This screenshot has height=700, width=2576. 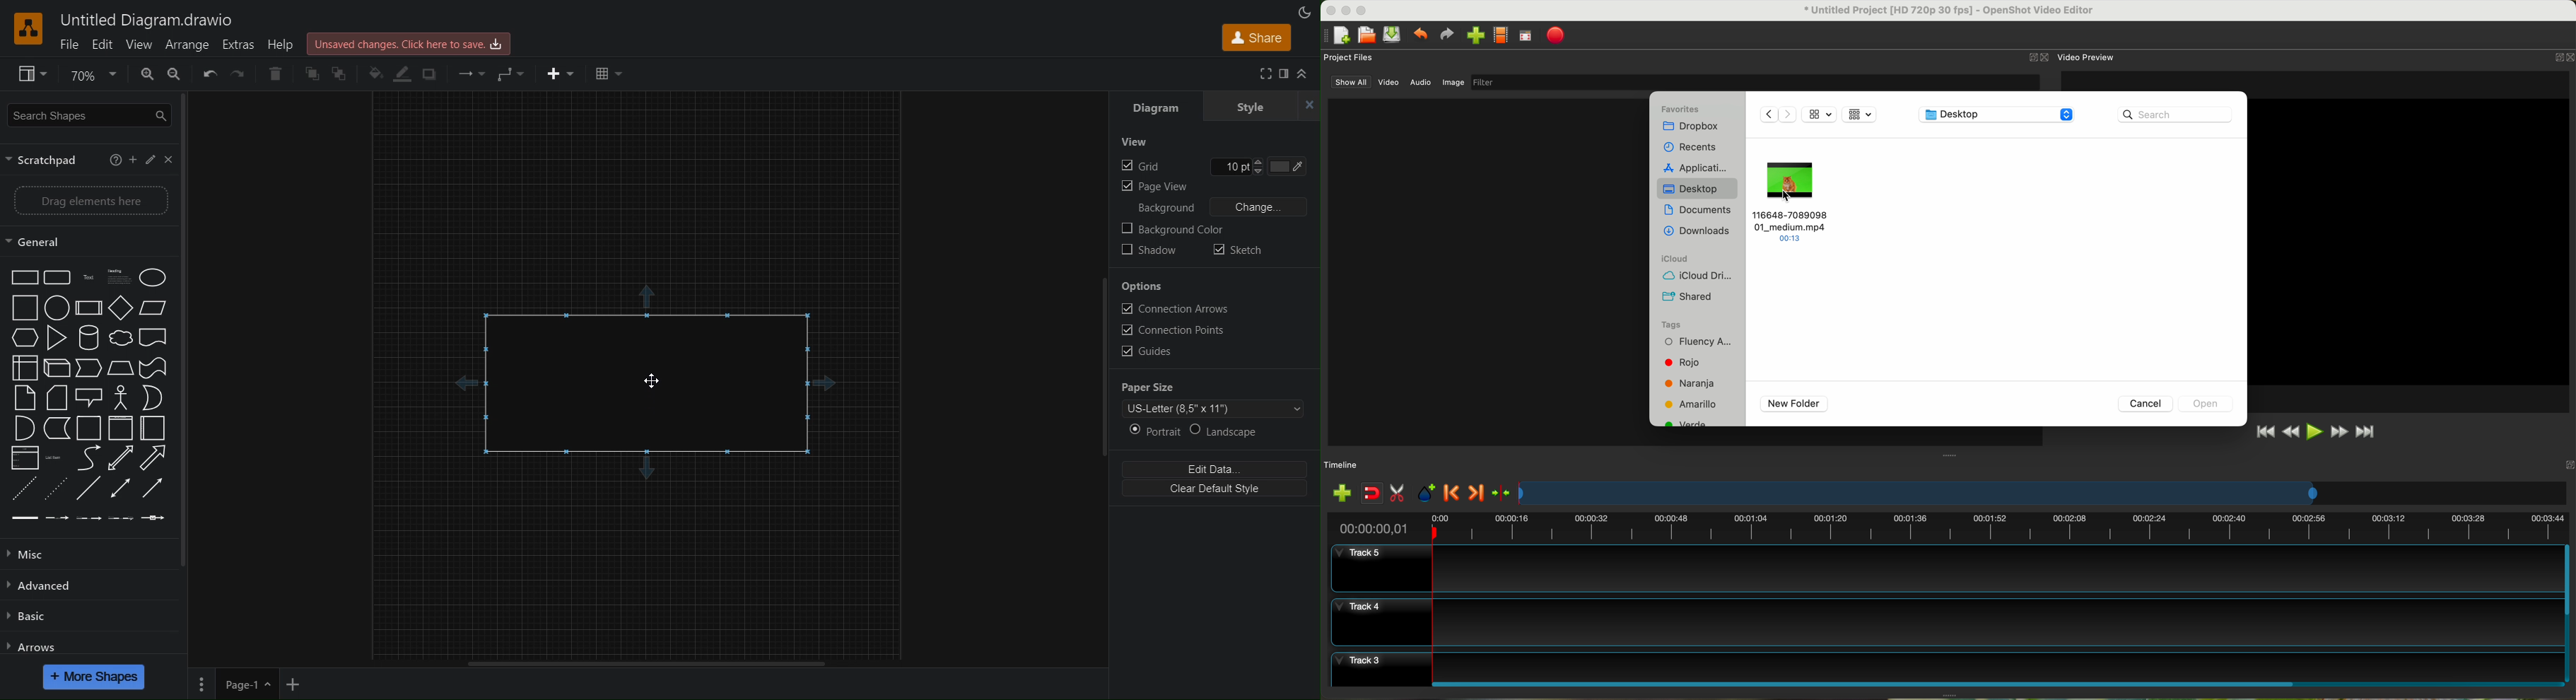 I want to click on Page View, so click(x=1154, y=188).